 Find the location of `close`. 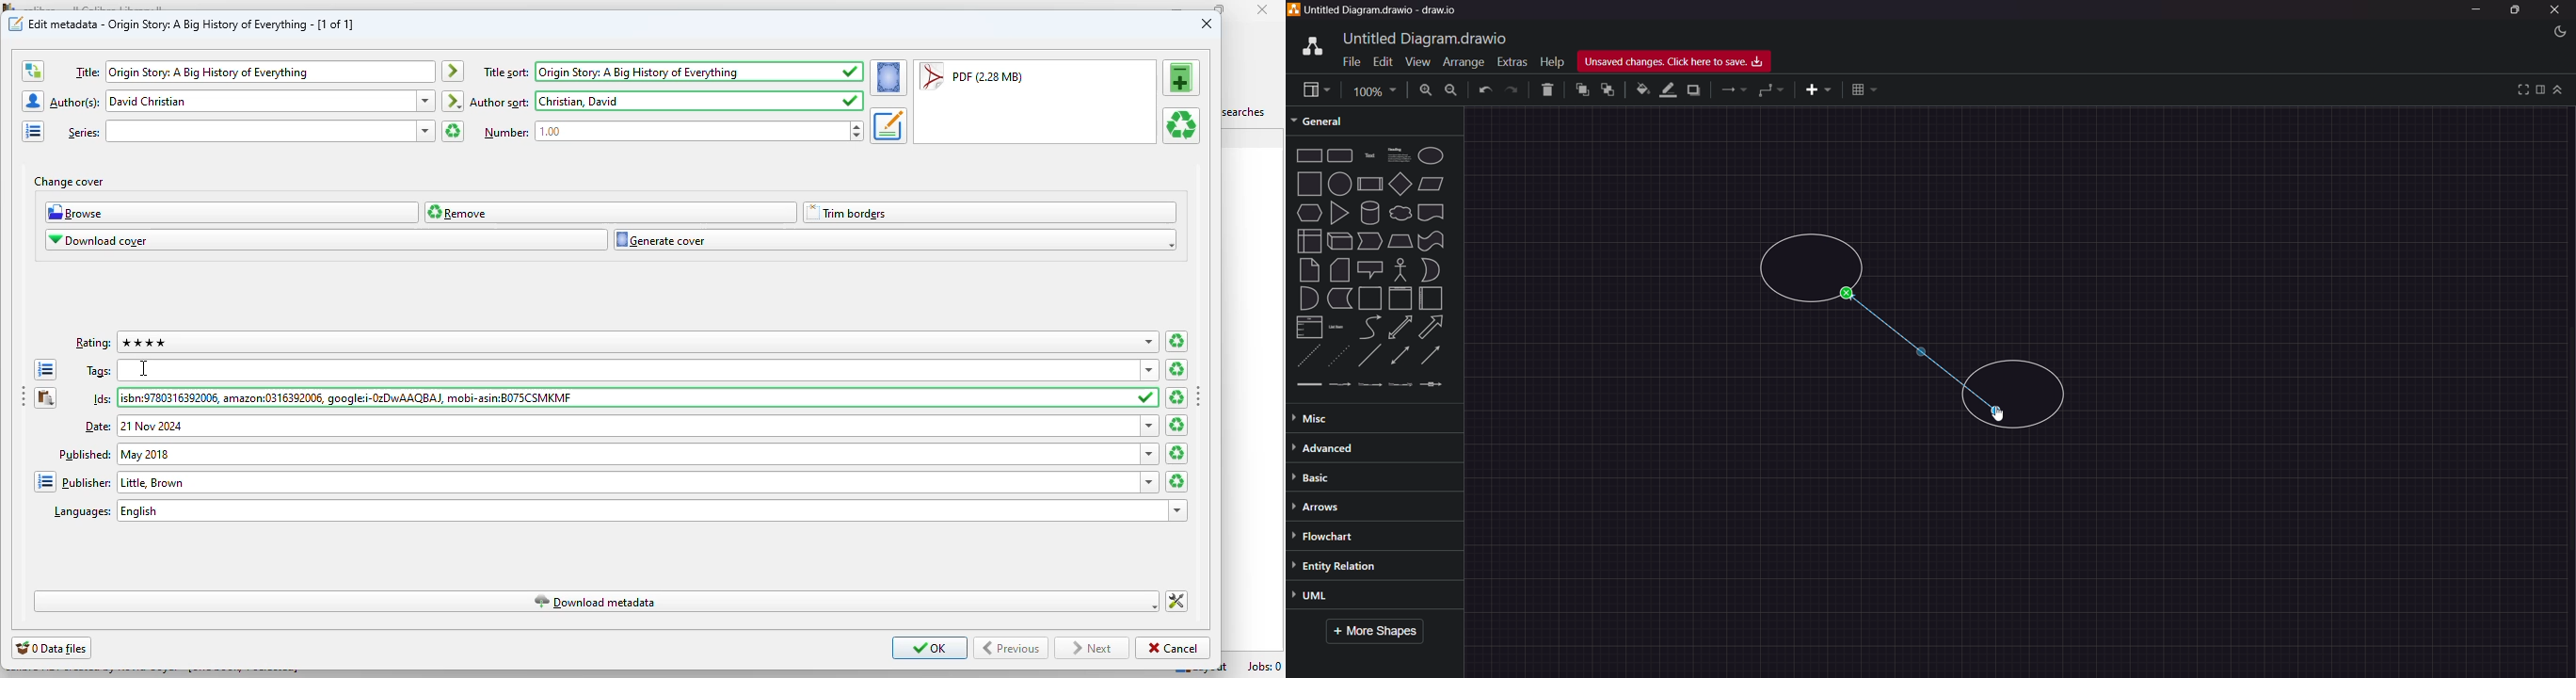

close is located at coordinates (1263, 9).